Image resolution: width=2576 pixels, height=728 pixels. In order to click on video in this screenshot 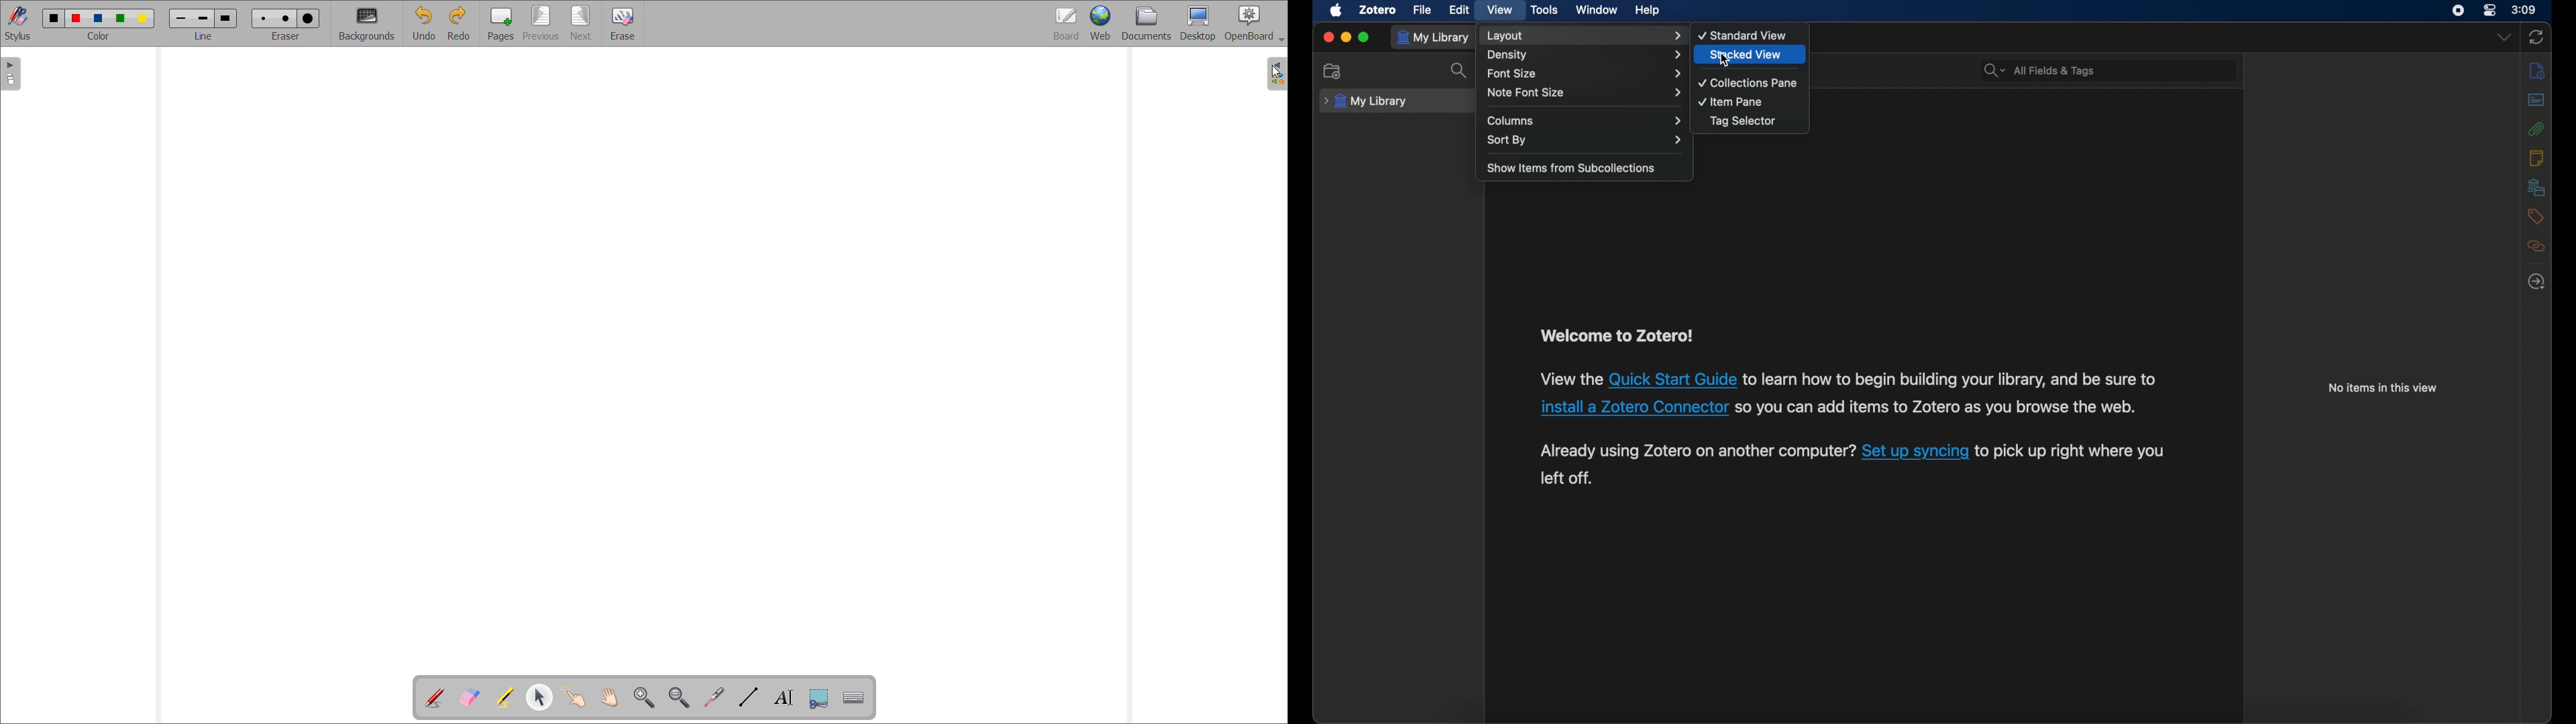, I will do `click(1499, 9)`.